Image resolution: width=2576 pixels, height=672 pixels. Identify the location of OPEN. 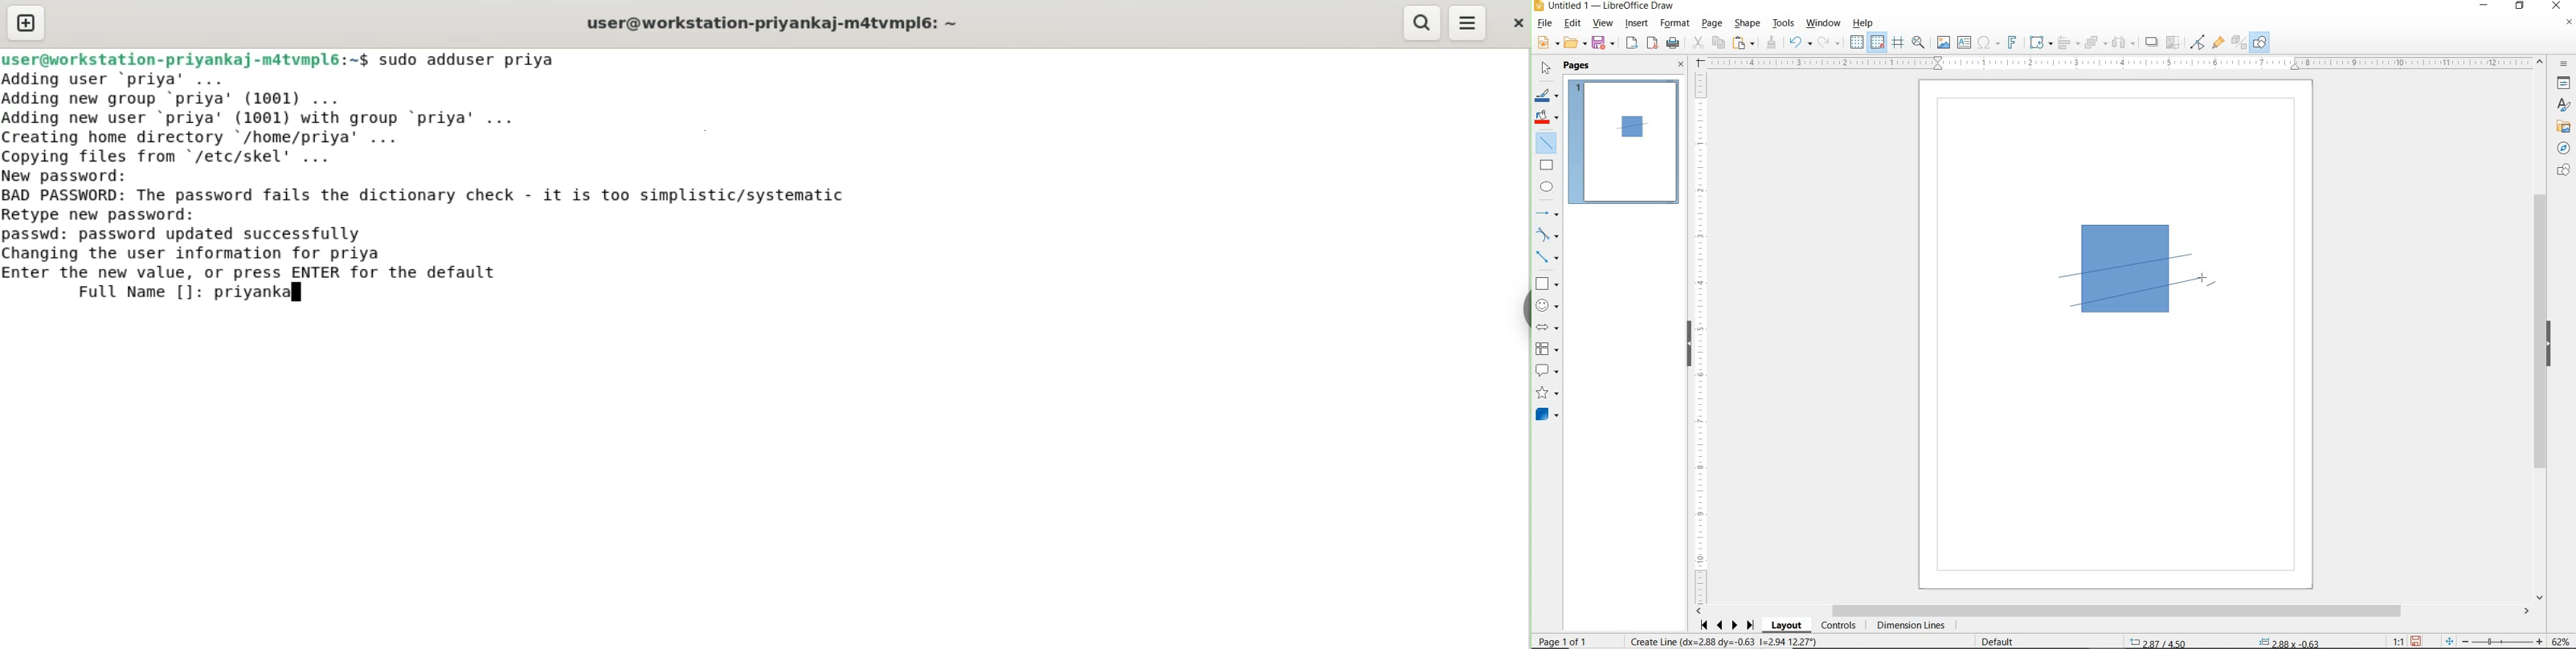
(1576, 43).